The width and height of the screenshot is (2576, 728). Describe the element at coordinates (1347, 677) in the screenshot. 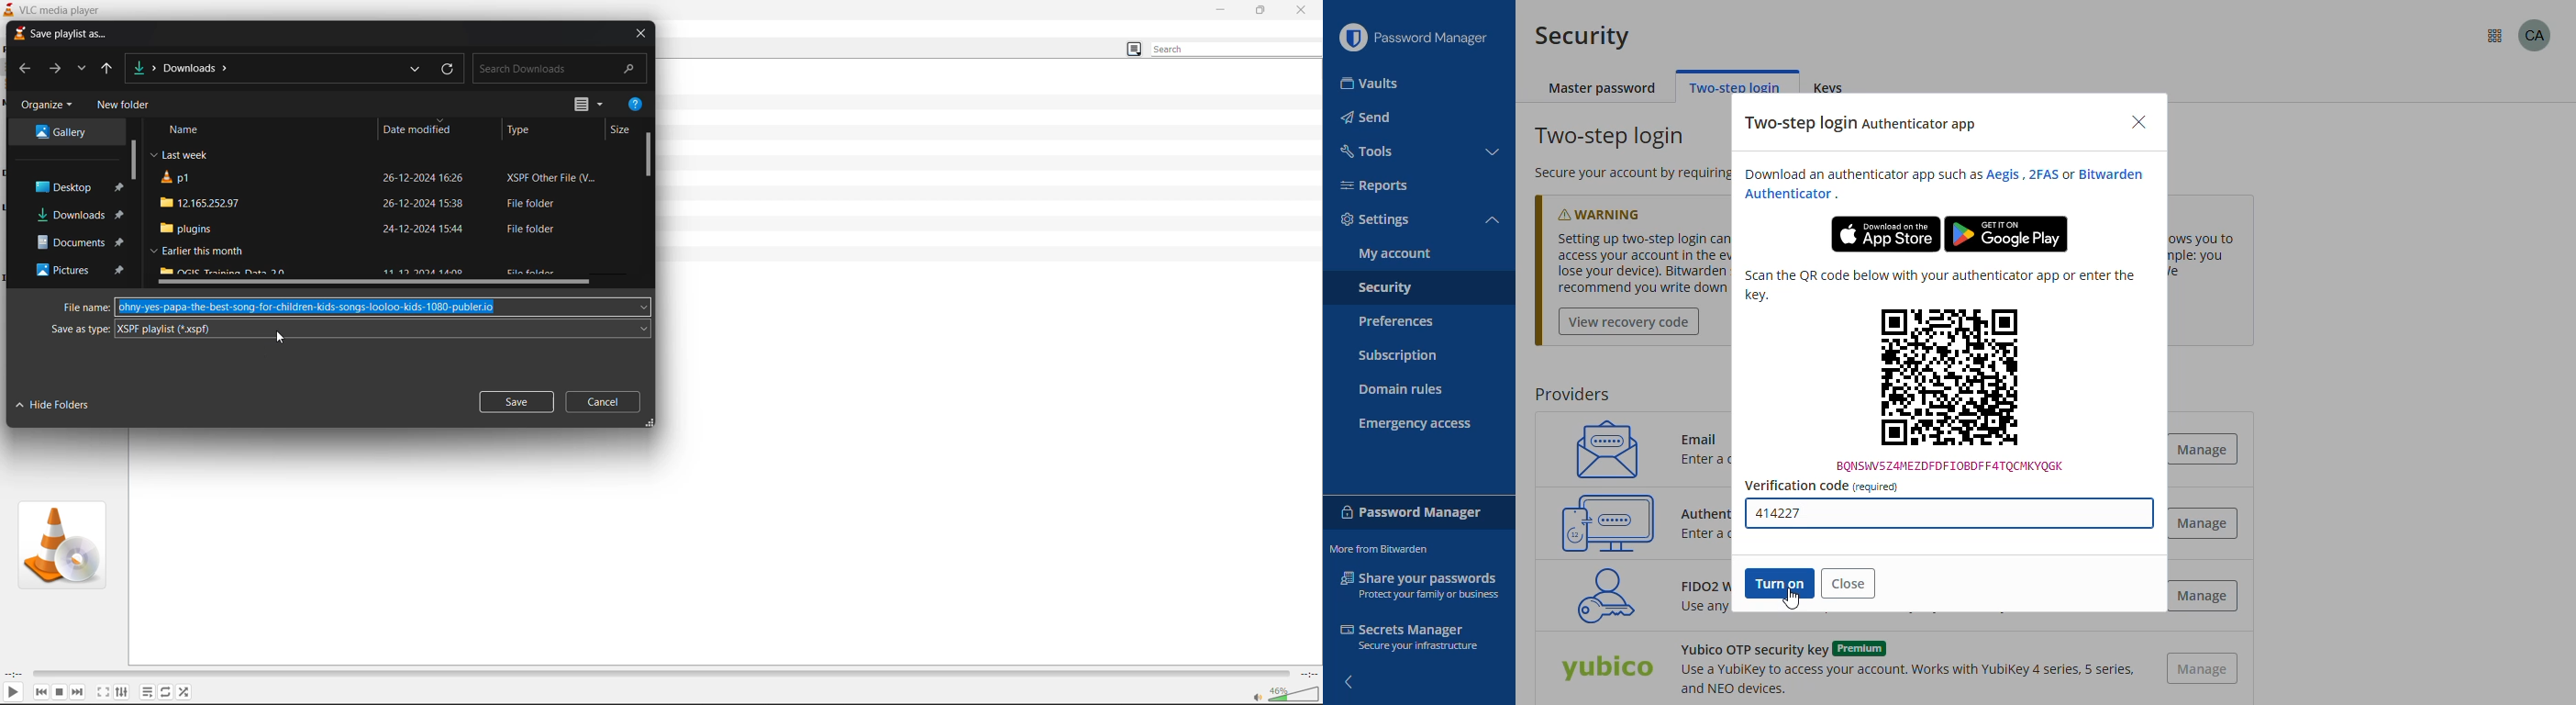

I see `hide` at that location.